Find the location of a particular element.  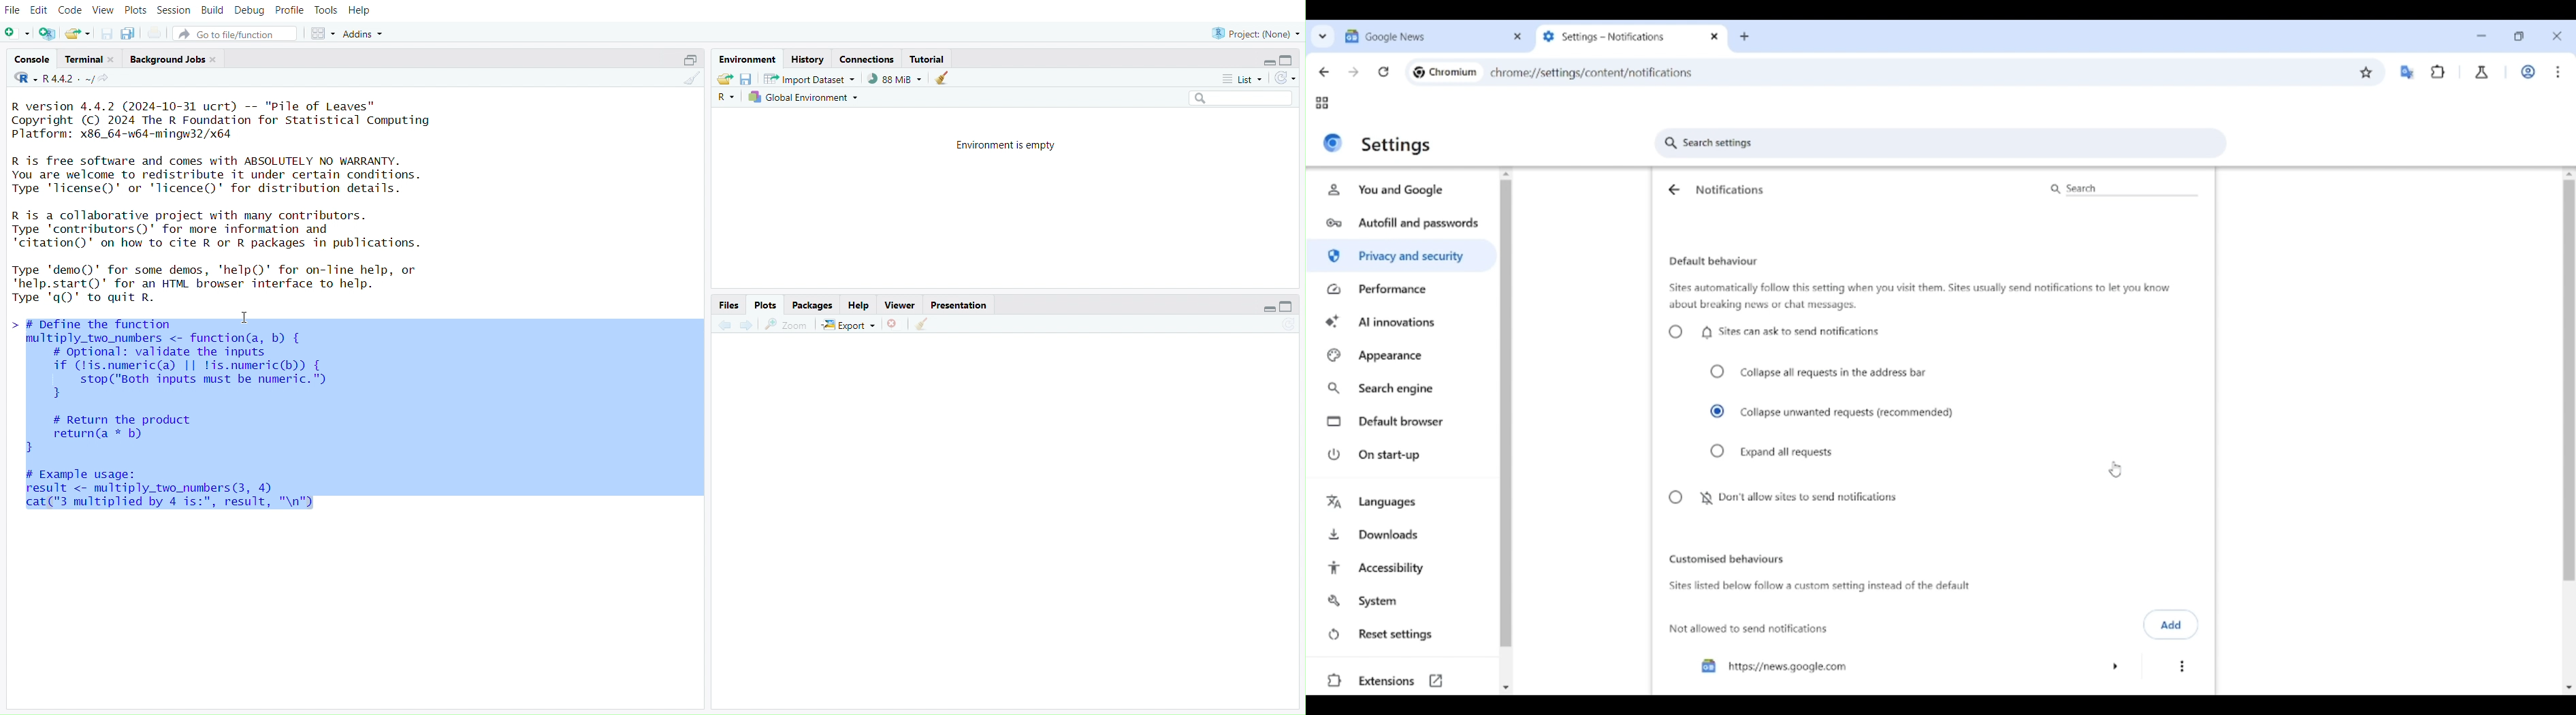

Load workspace is located at coordinates (725, 78).